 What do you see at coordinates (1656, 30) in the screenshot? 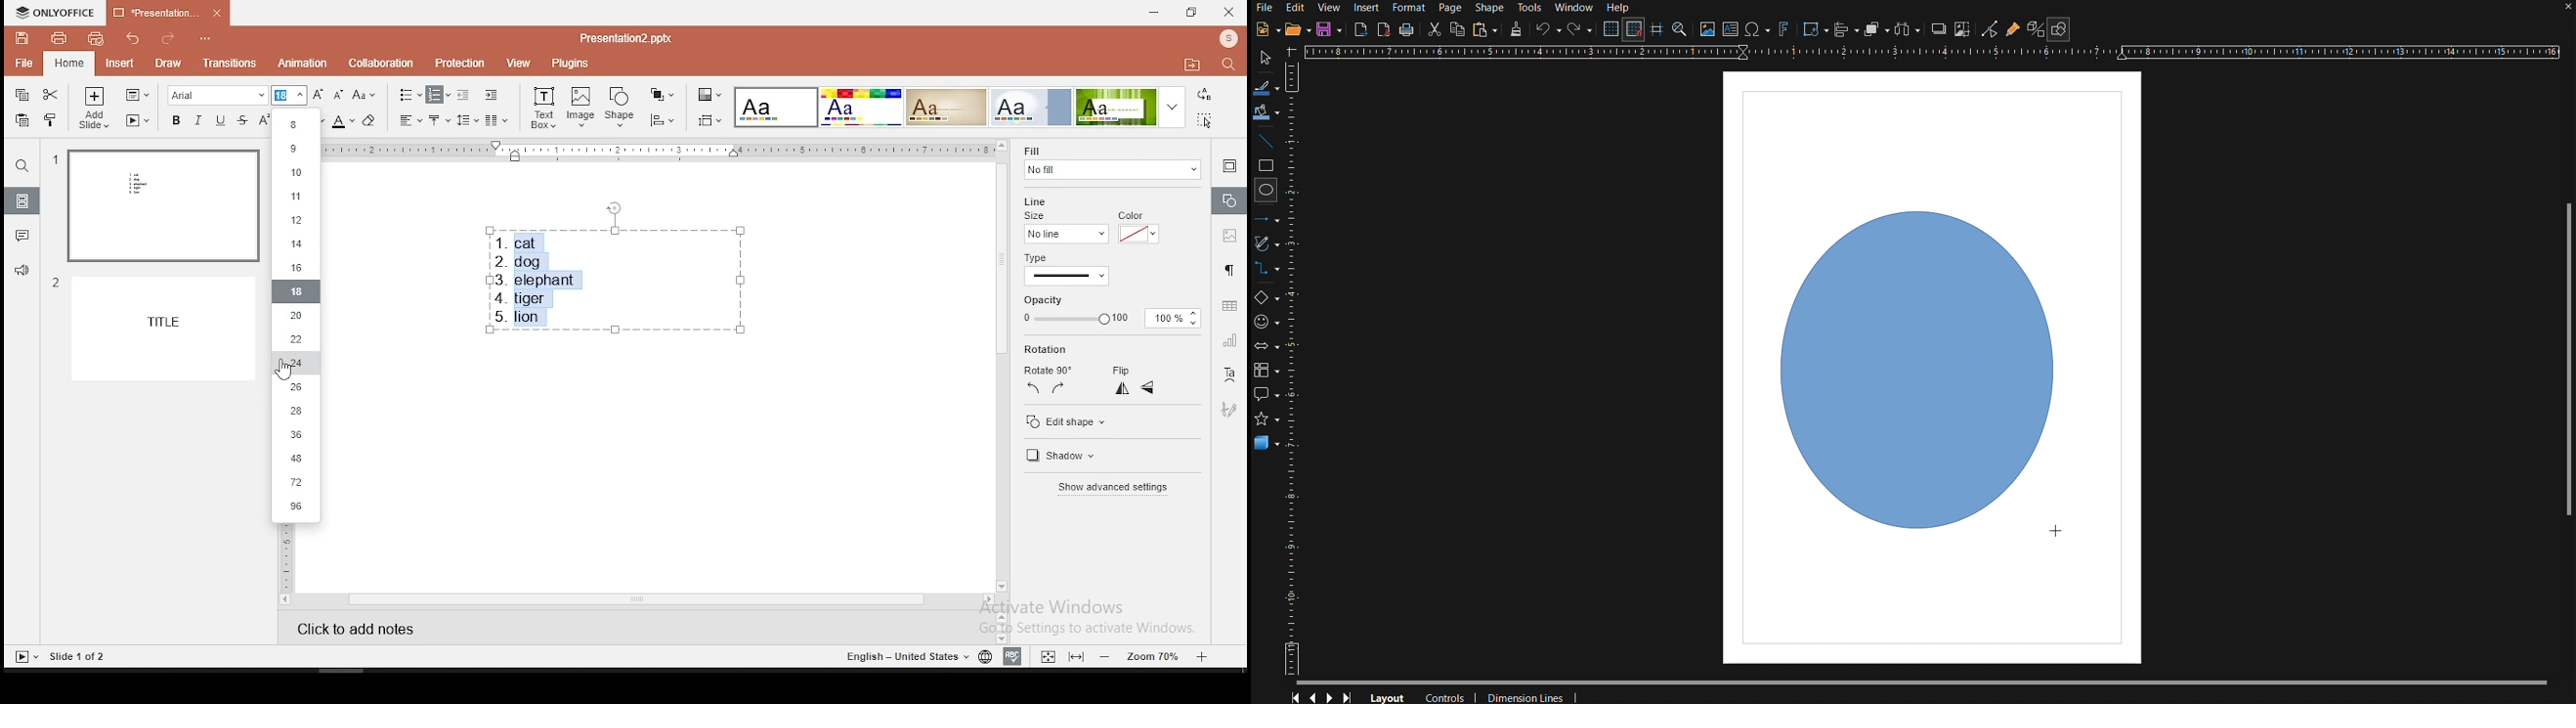
I see `Helplines while moving` at bounding box center [1656, 30].